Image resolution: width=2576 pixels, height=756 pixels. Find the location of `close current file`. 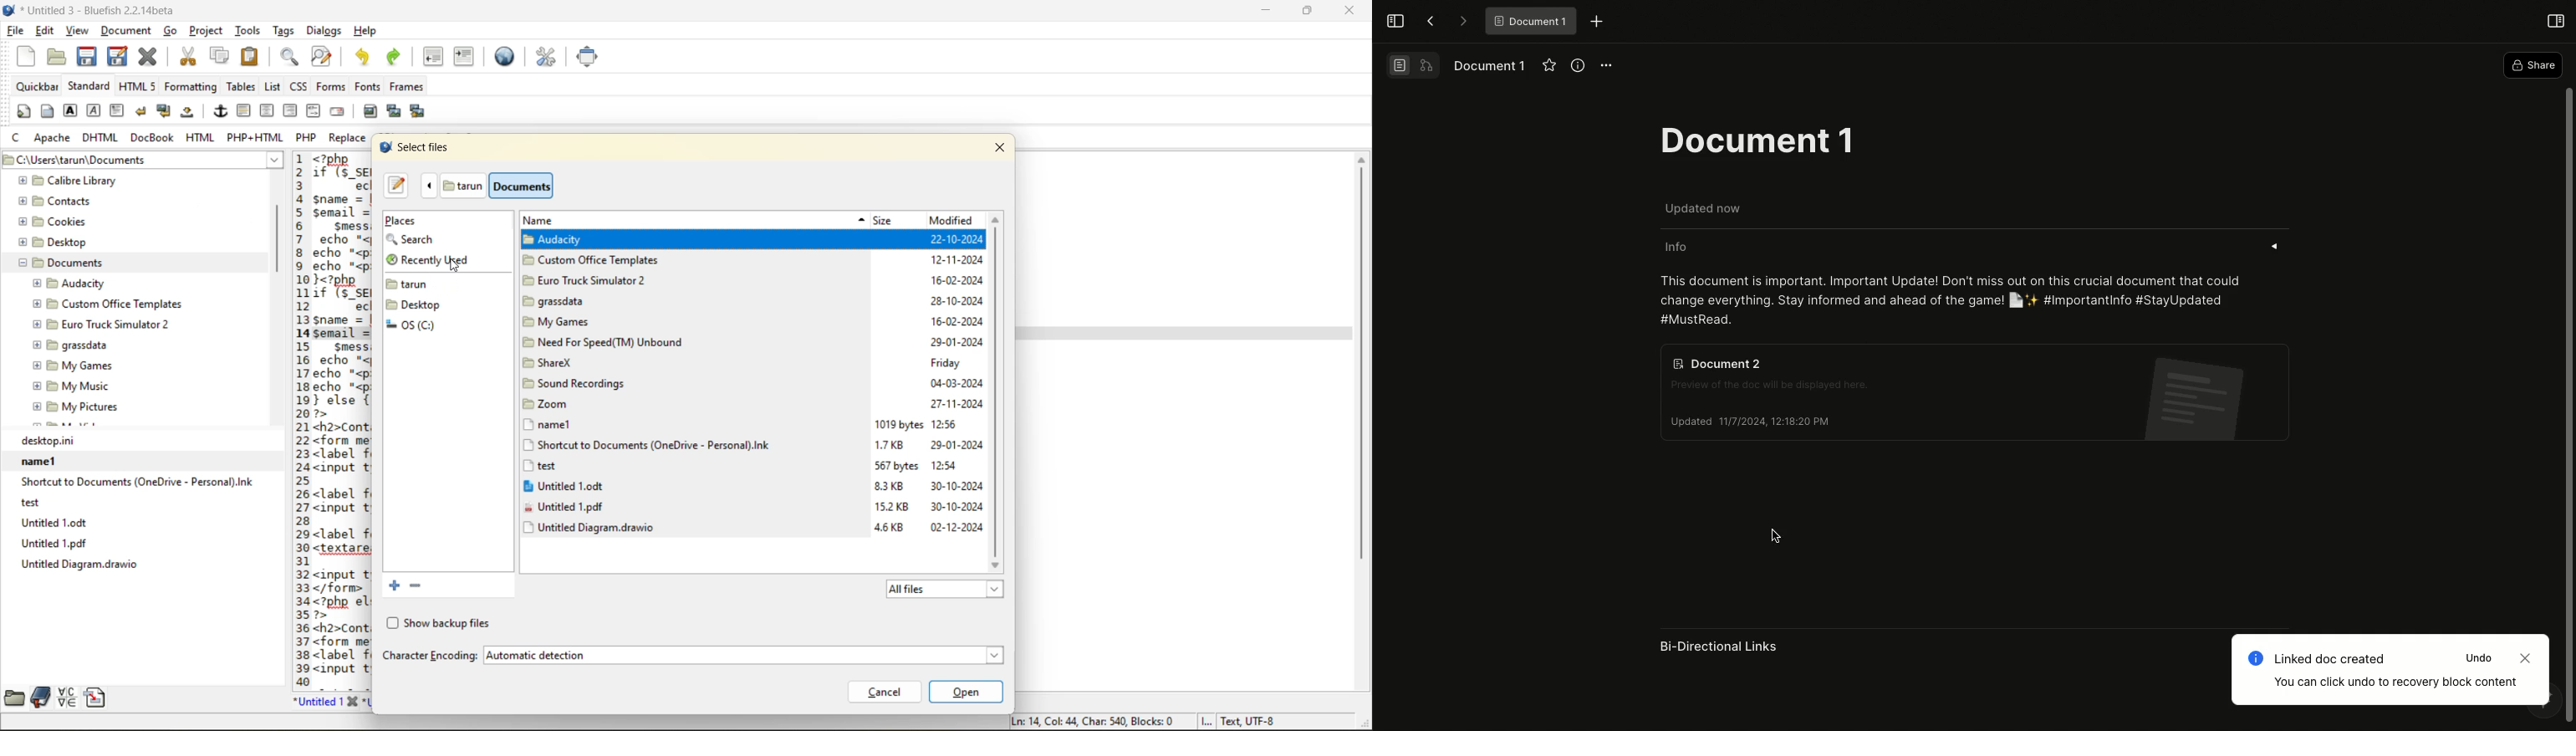

close current file is located at coordinates (151, 57).